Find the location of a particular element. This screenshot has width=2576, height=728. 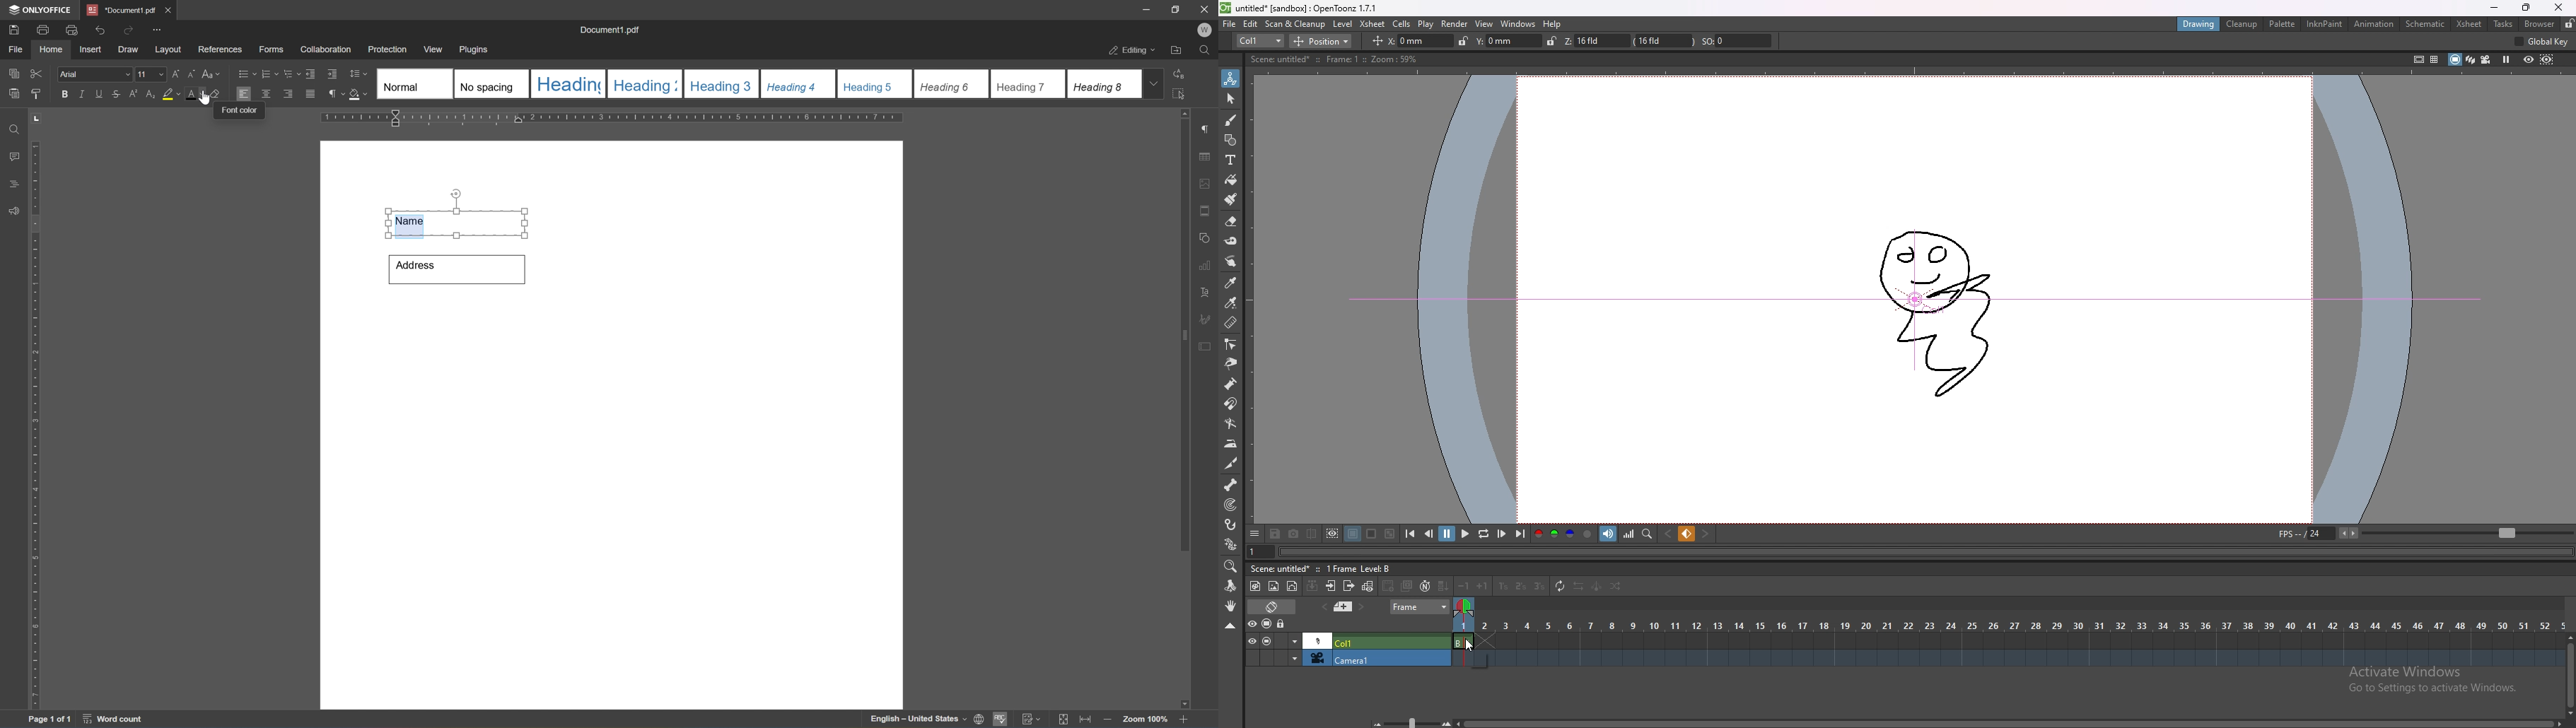

multilevel list is located at coordinates (290, 74).